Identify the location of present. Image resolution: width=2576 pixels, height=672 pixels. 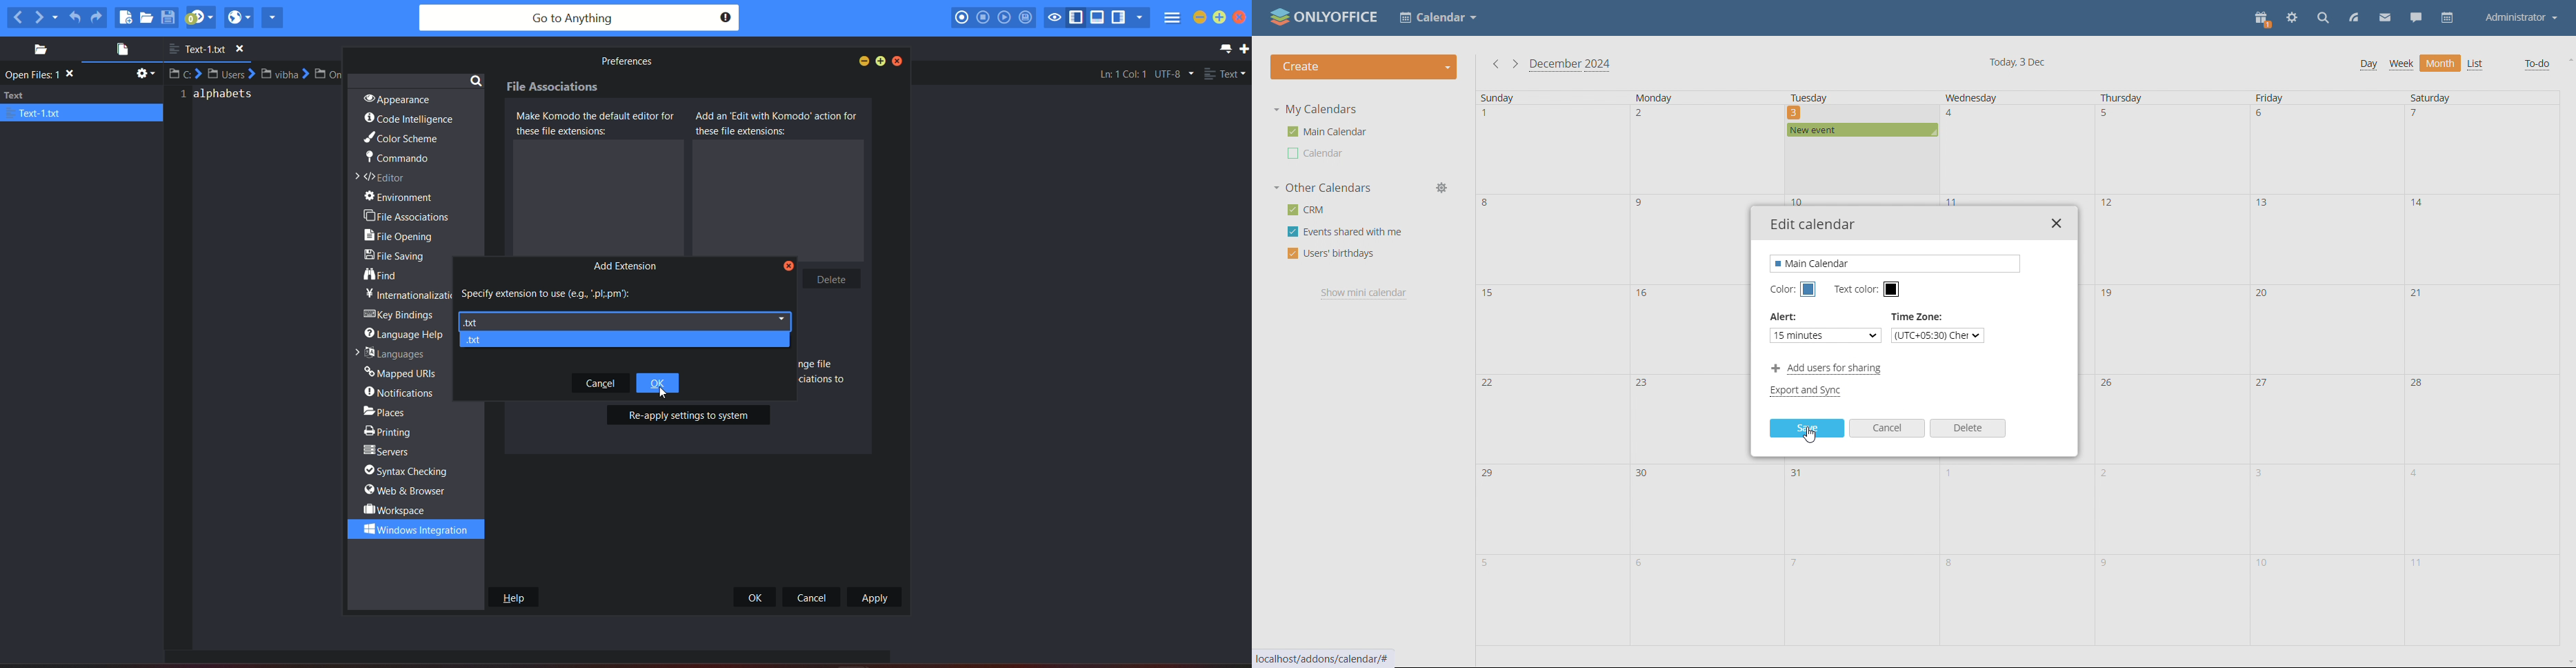
(2264, 19).